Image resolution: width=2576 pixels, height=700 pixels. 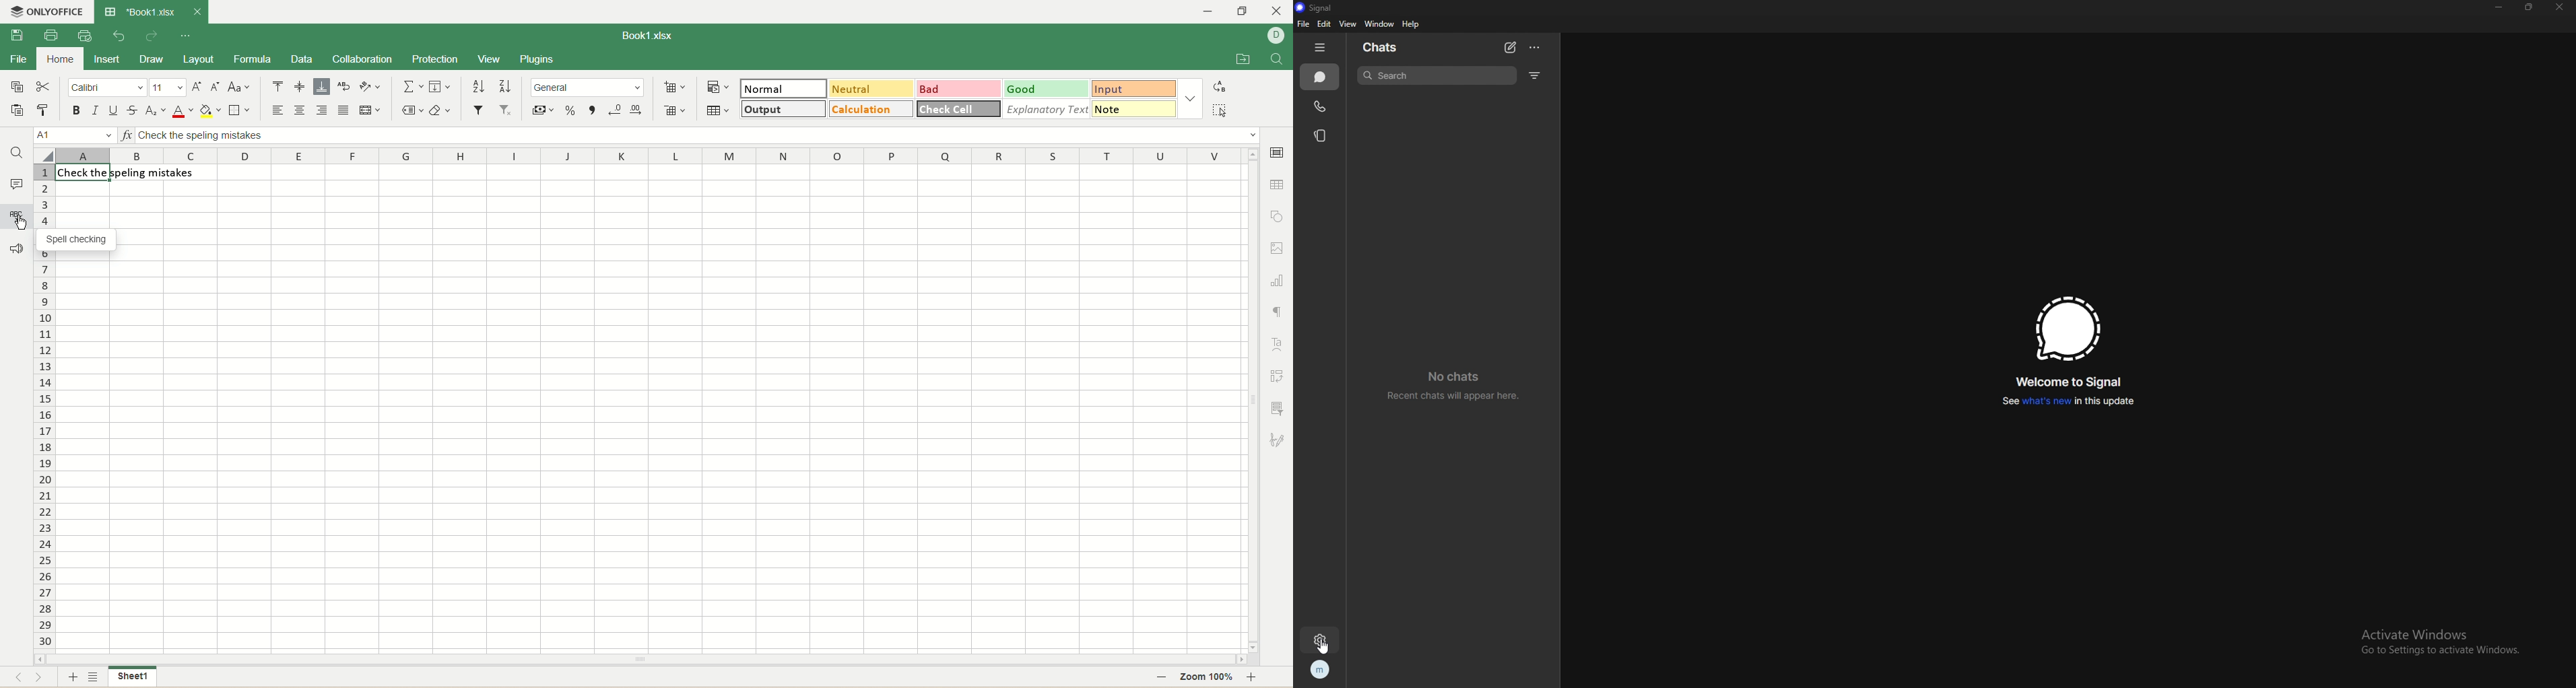 I want to click on maximize, so click(x=1244, y=12).